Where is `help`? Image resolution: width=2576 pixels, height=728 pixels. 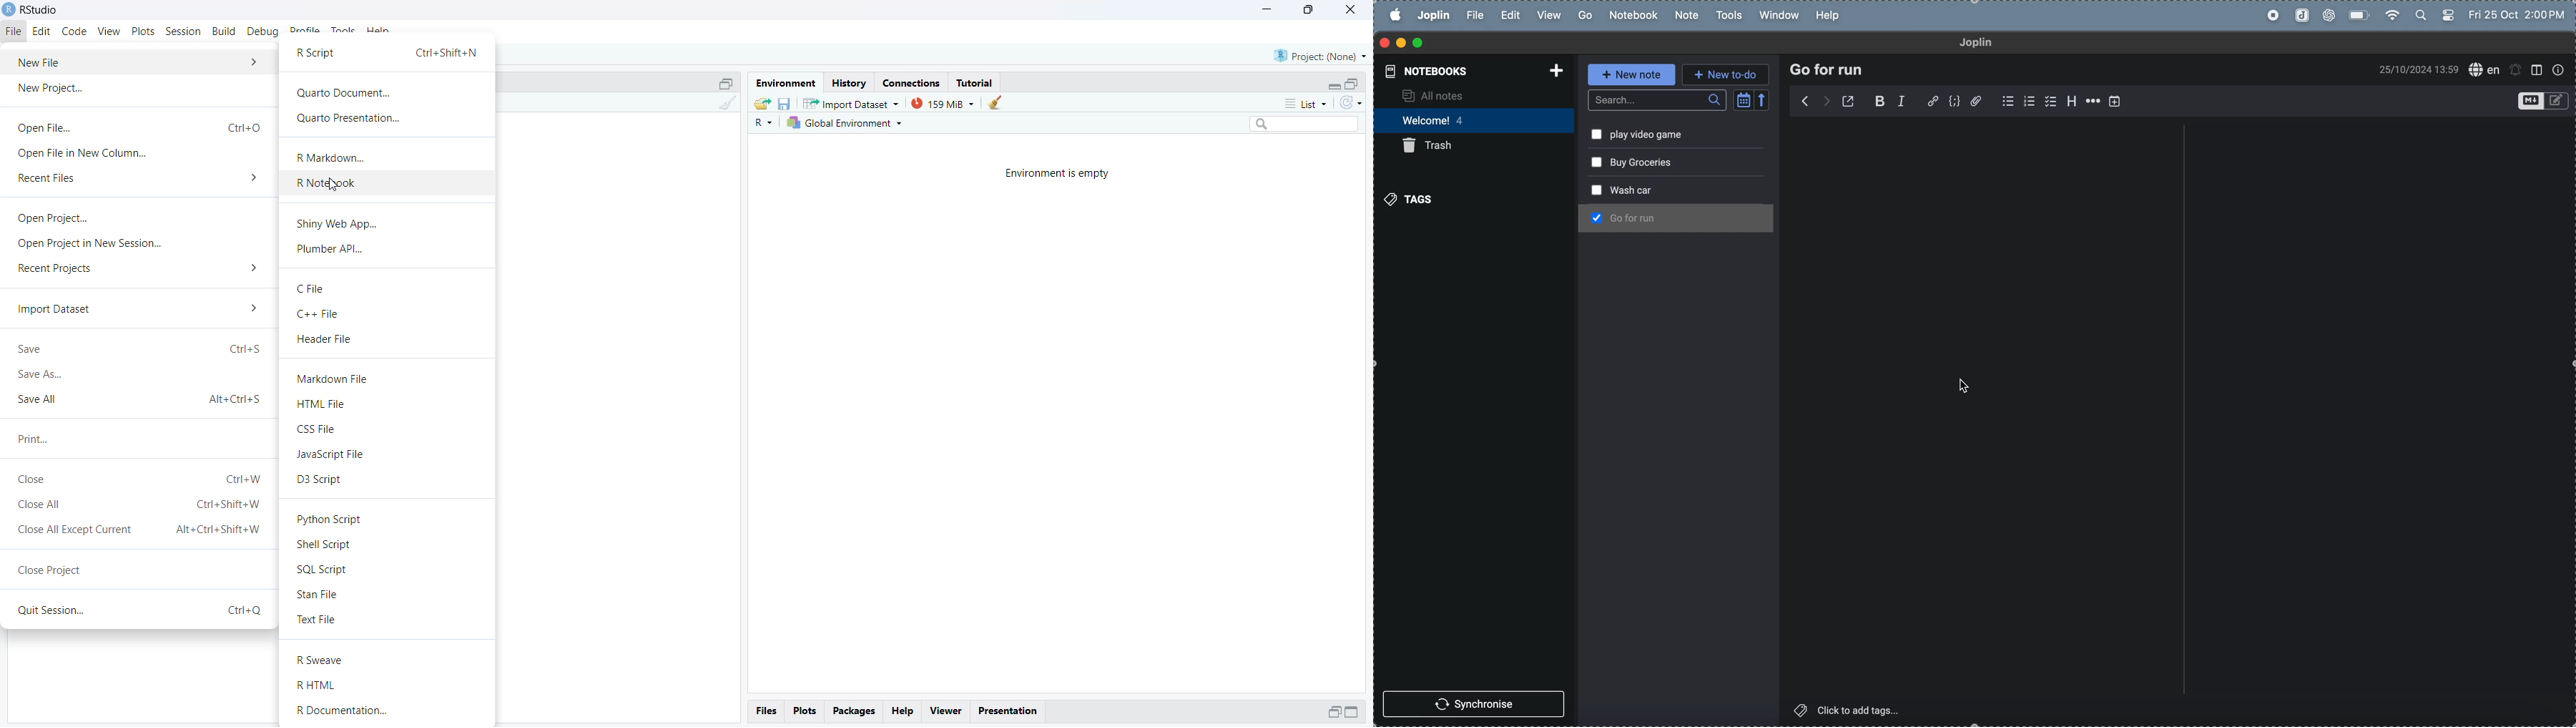
help is located at coordinates (904, 710).